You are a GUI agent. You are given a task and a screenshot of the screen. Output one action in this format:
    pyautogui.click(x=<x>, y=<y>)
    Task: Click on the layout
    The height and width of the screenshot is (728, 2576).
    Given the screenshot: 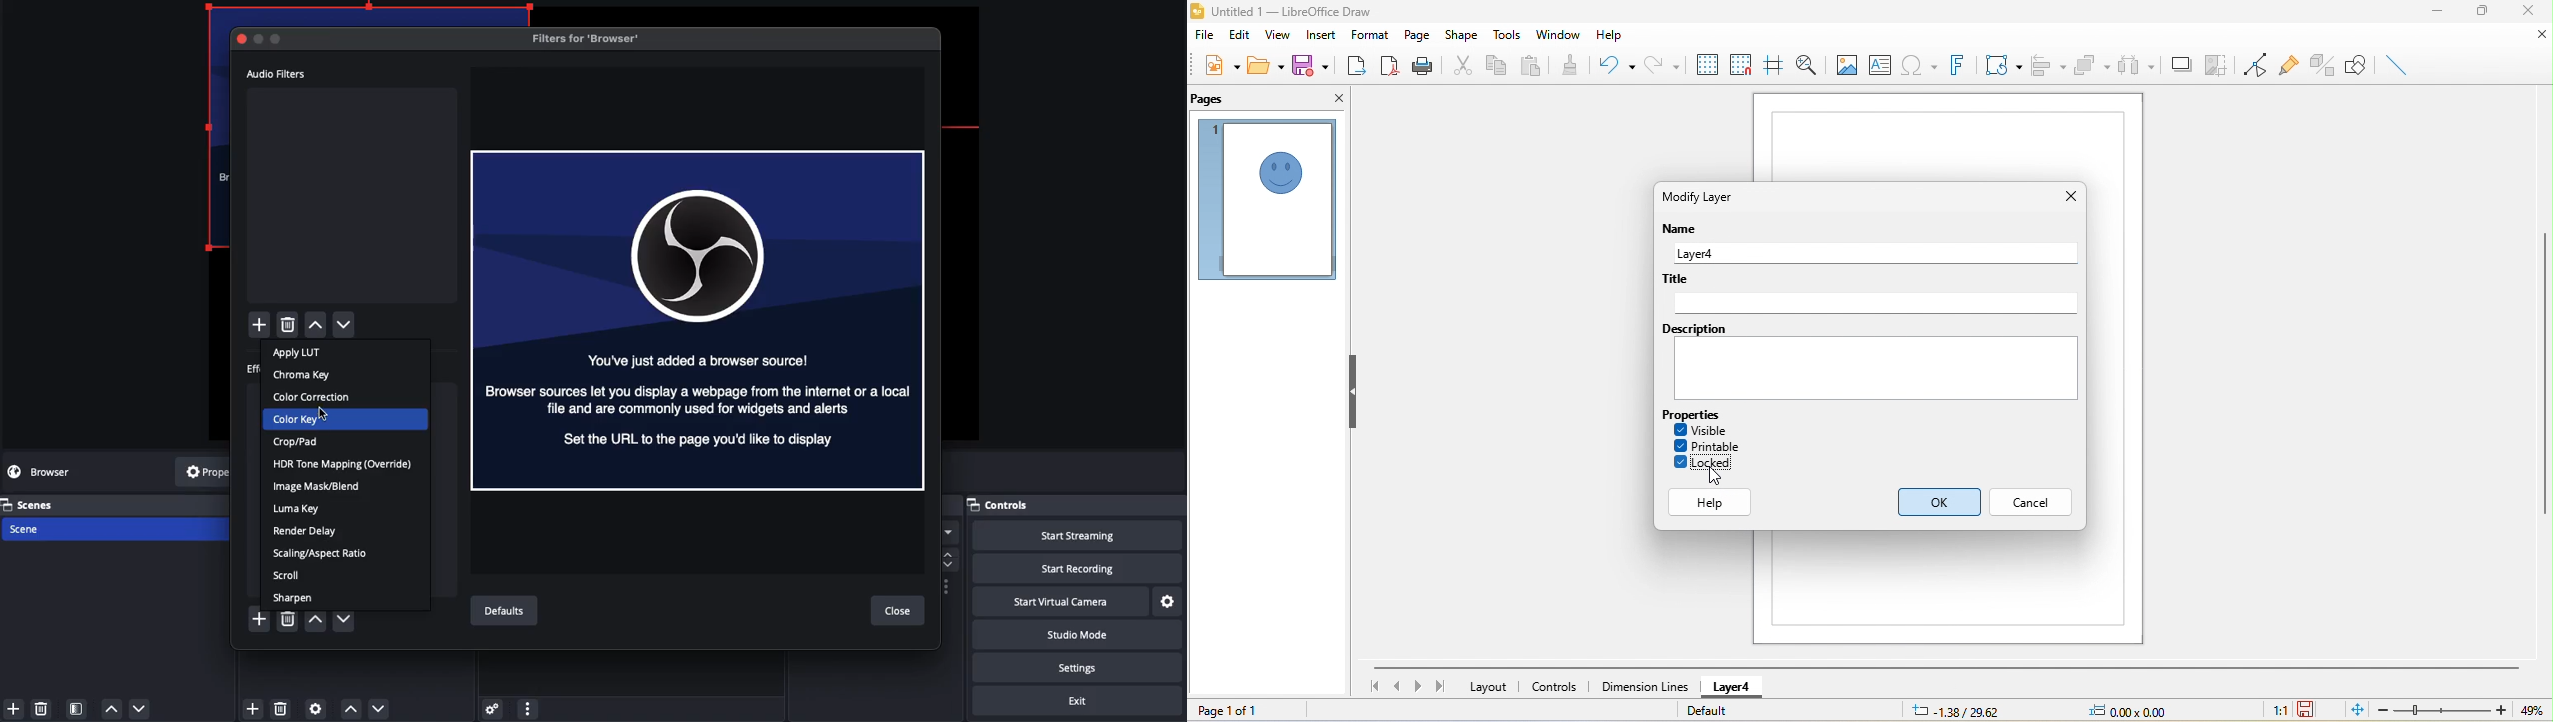 What is the action you would take?
    pyautogui.click(x=1489, y=688)
    